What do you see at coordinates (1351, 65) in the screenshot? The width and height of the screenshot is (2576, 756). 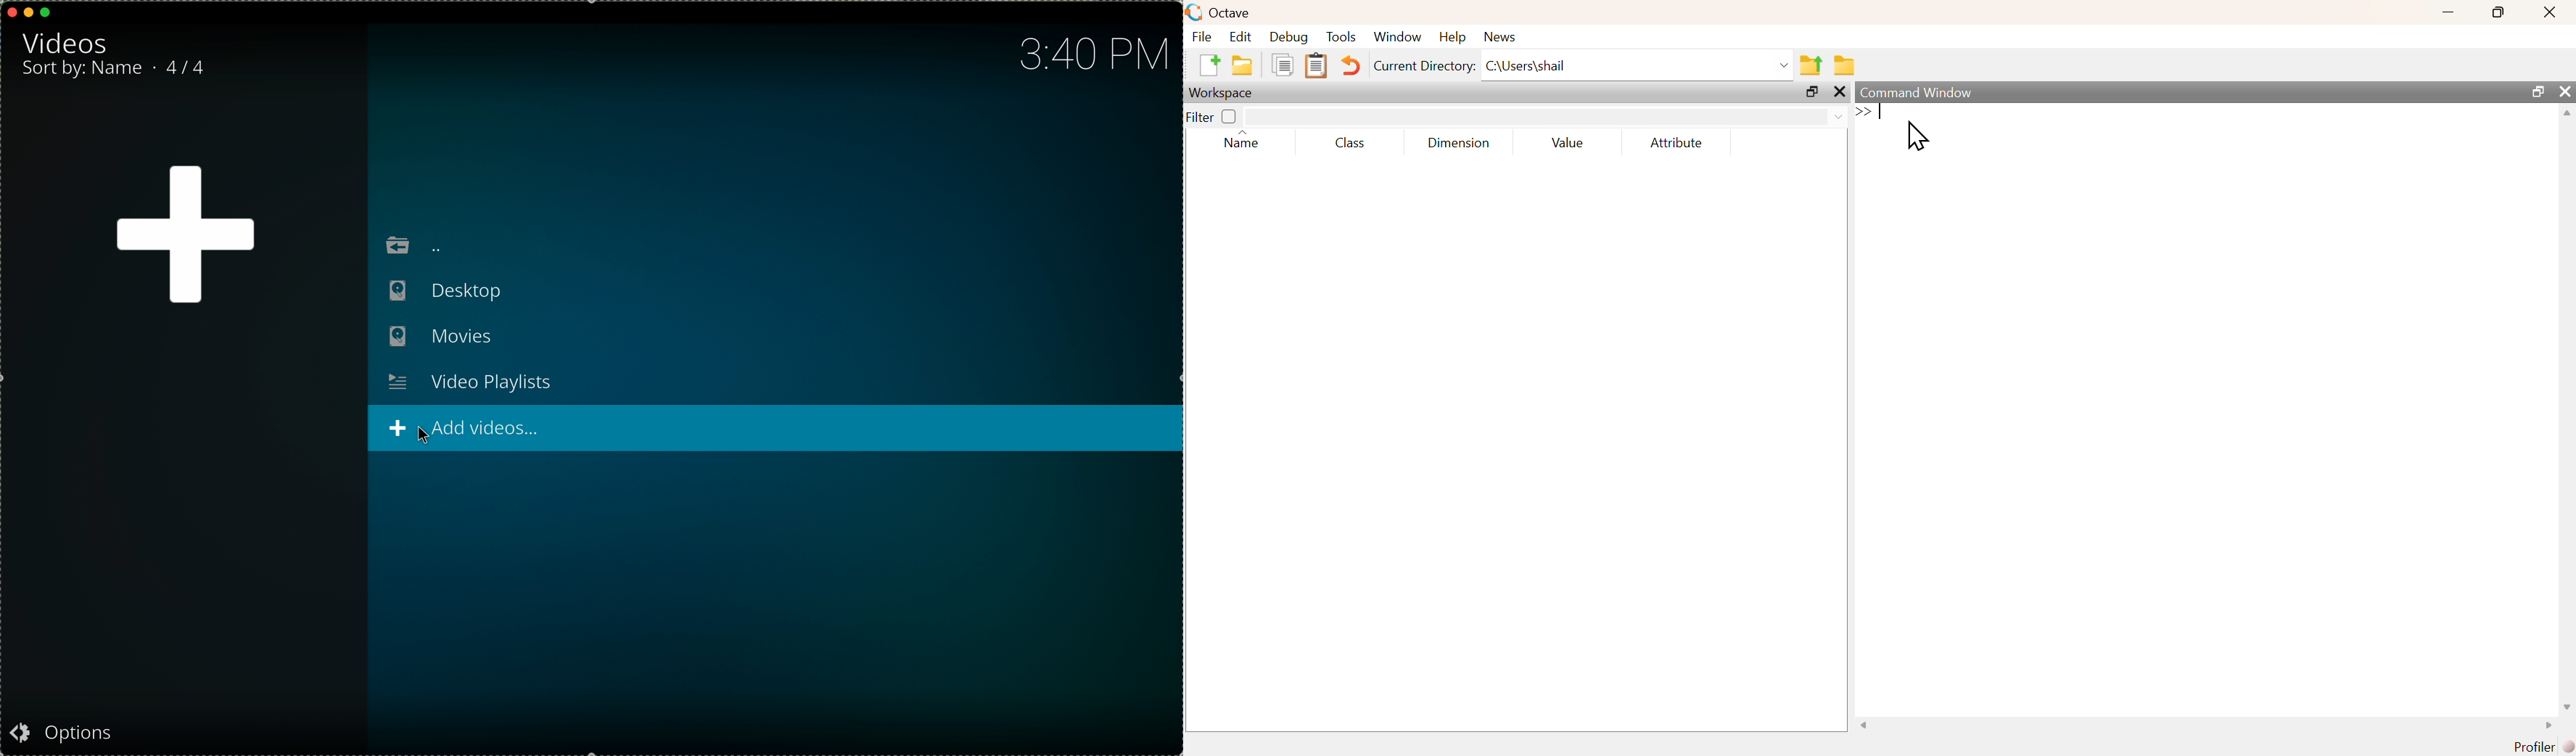 I see `Undo` at bounding box center [1351, 65].